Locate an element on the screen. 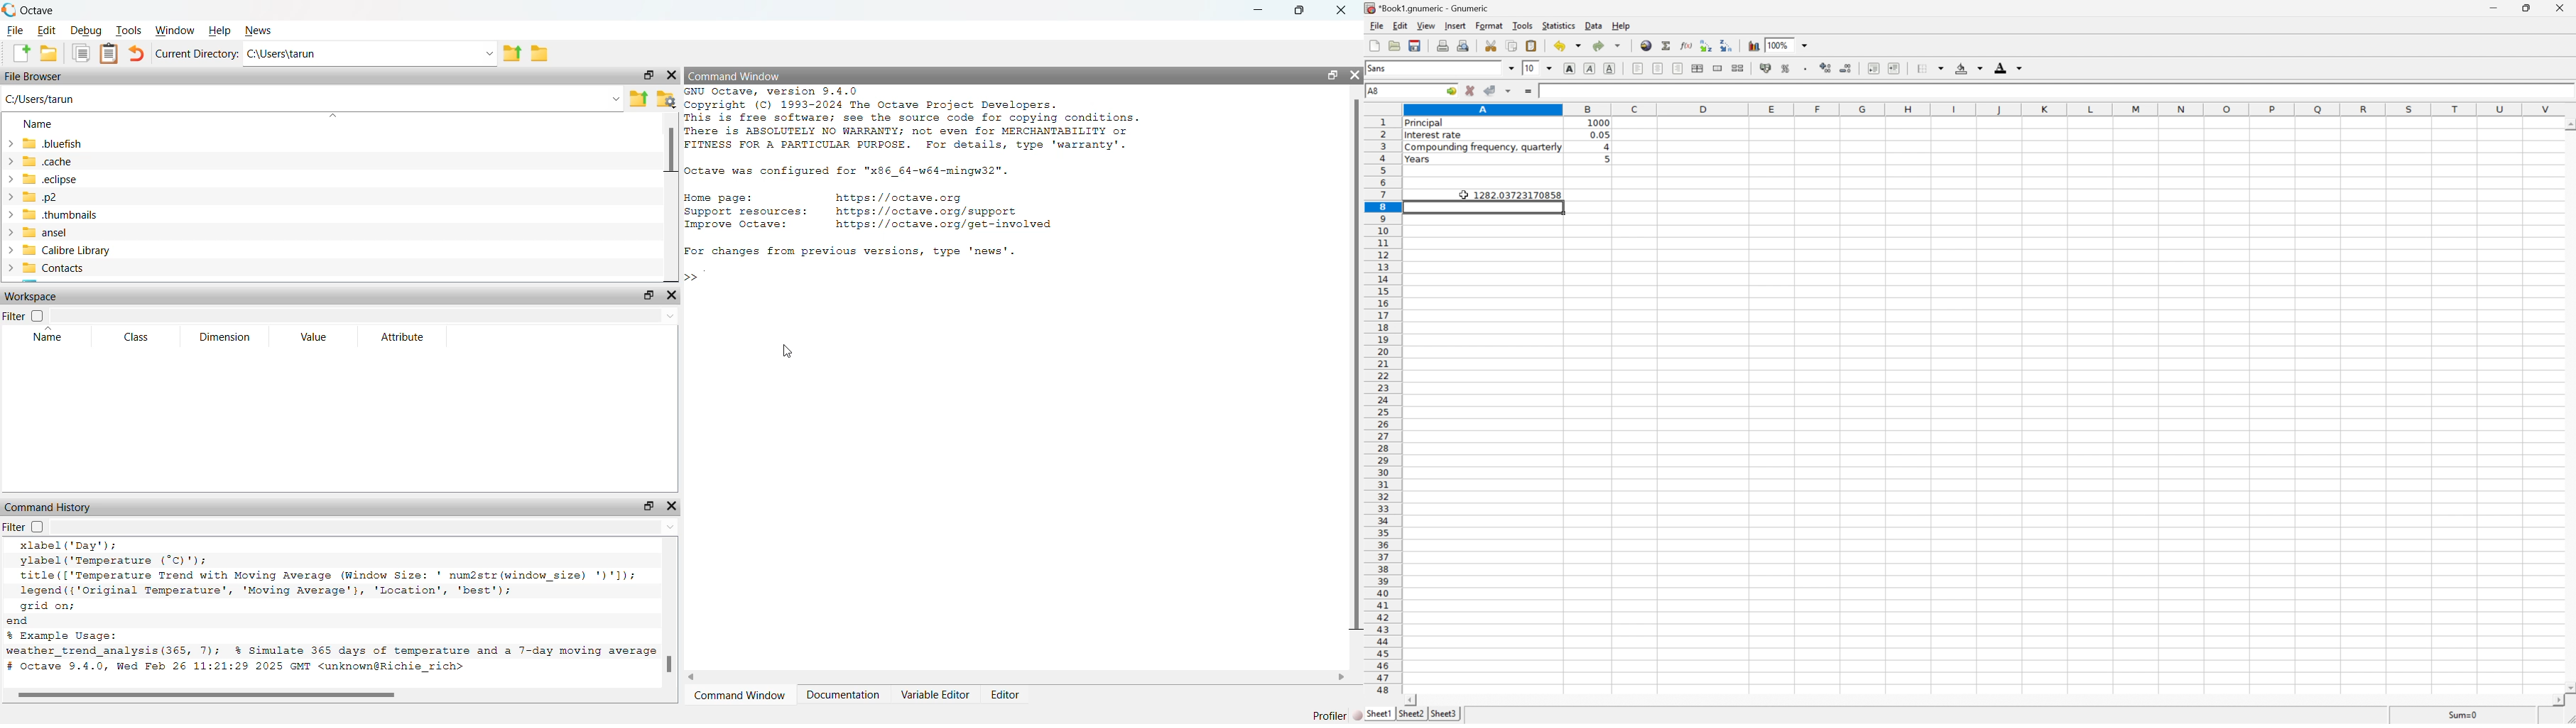  sheet1 is located at coordinates (1378, 715).